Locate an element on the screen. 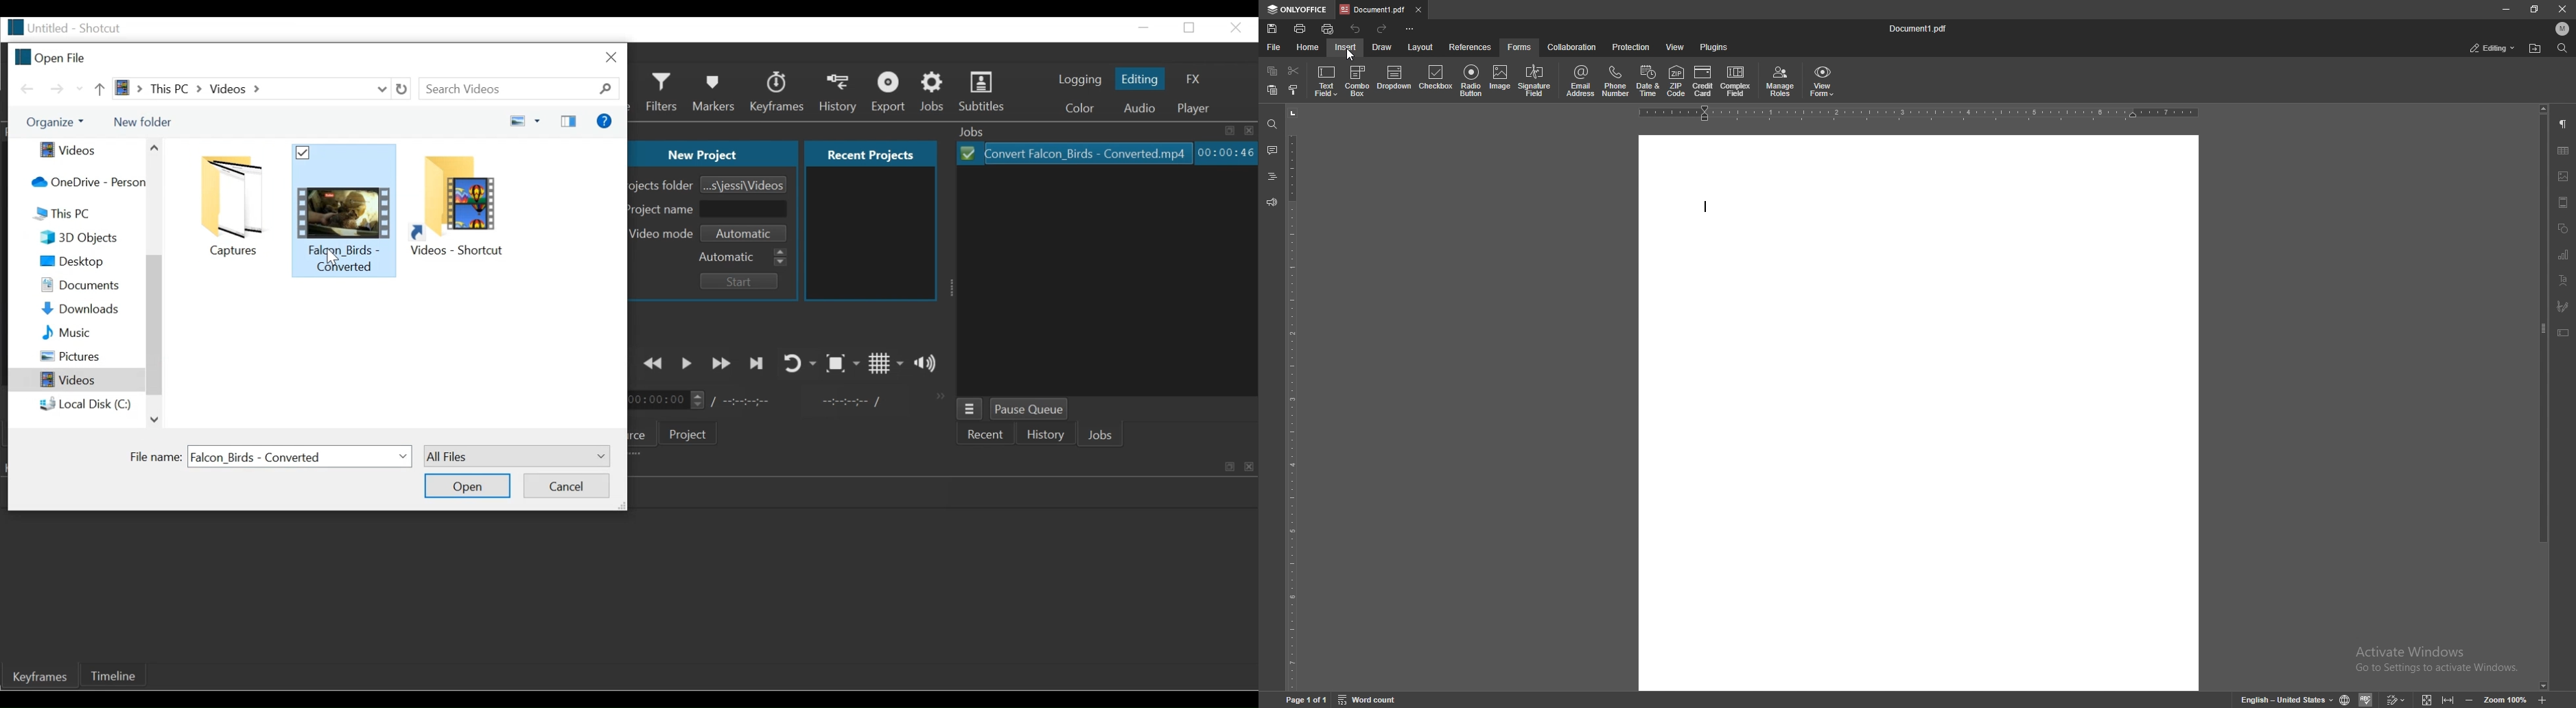 The height and width of the screenshot is (728, 2576). Refresh is located at coordinates (400, 88).